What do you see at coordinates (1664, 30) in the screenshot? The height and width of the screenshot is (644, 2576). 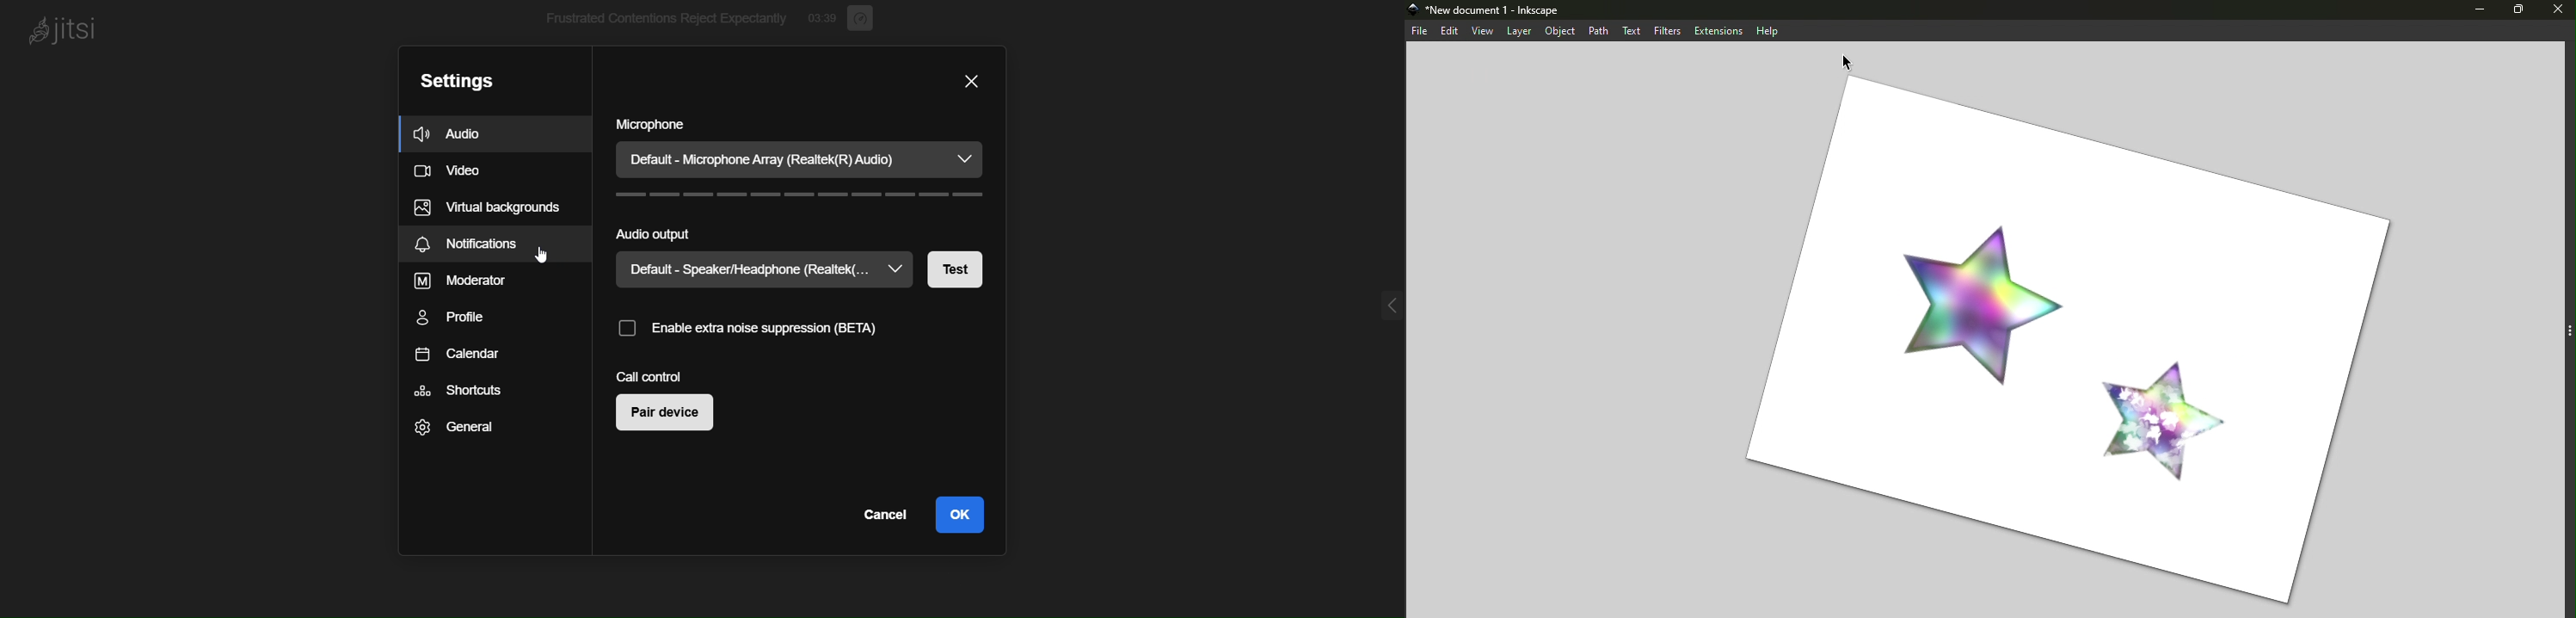 I see `Filters` at bounding box center [1664, 30].